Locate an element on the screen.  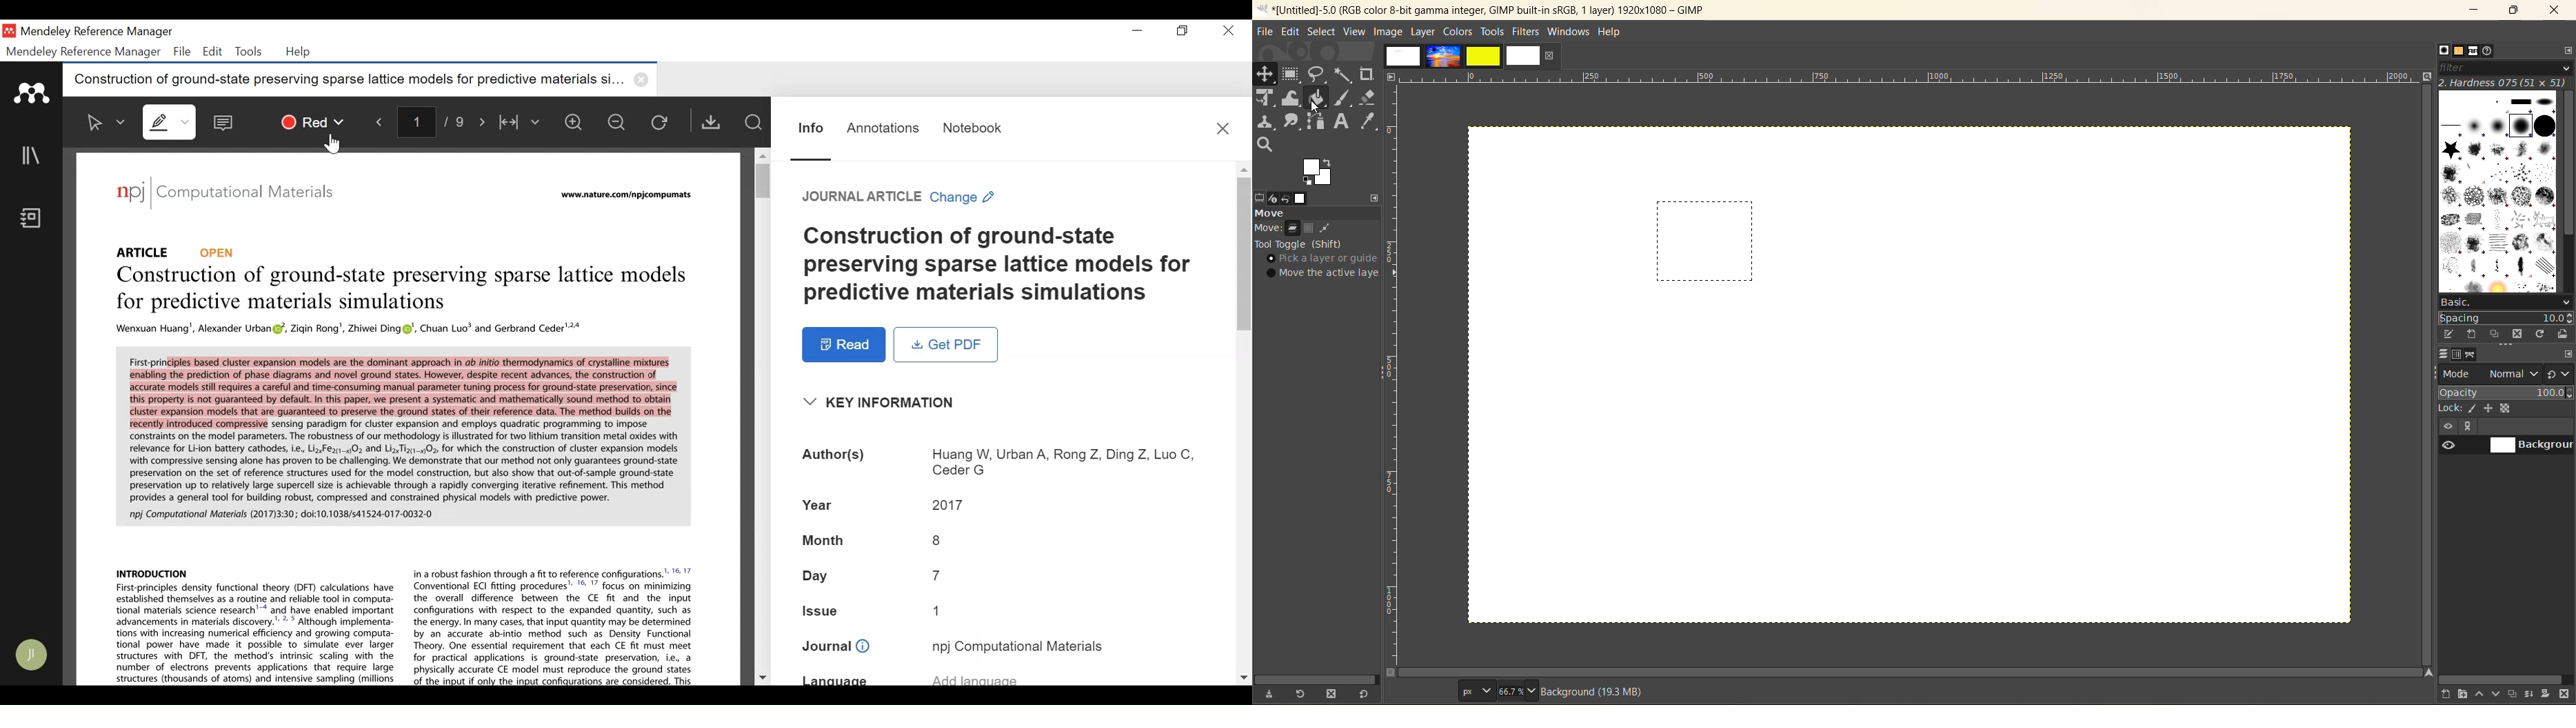
horizontal scroll bar is located at coordinates (2502, 679).